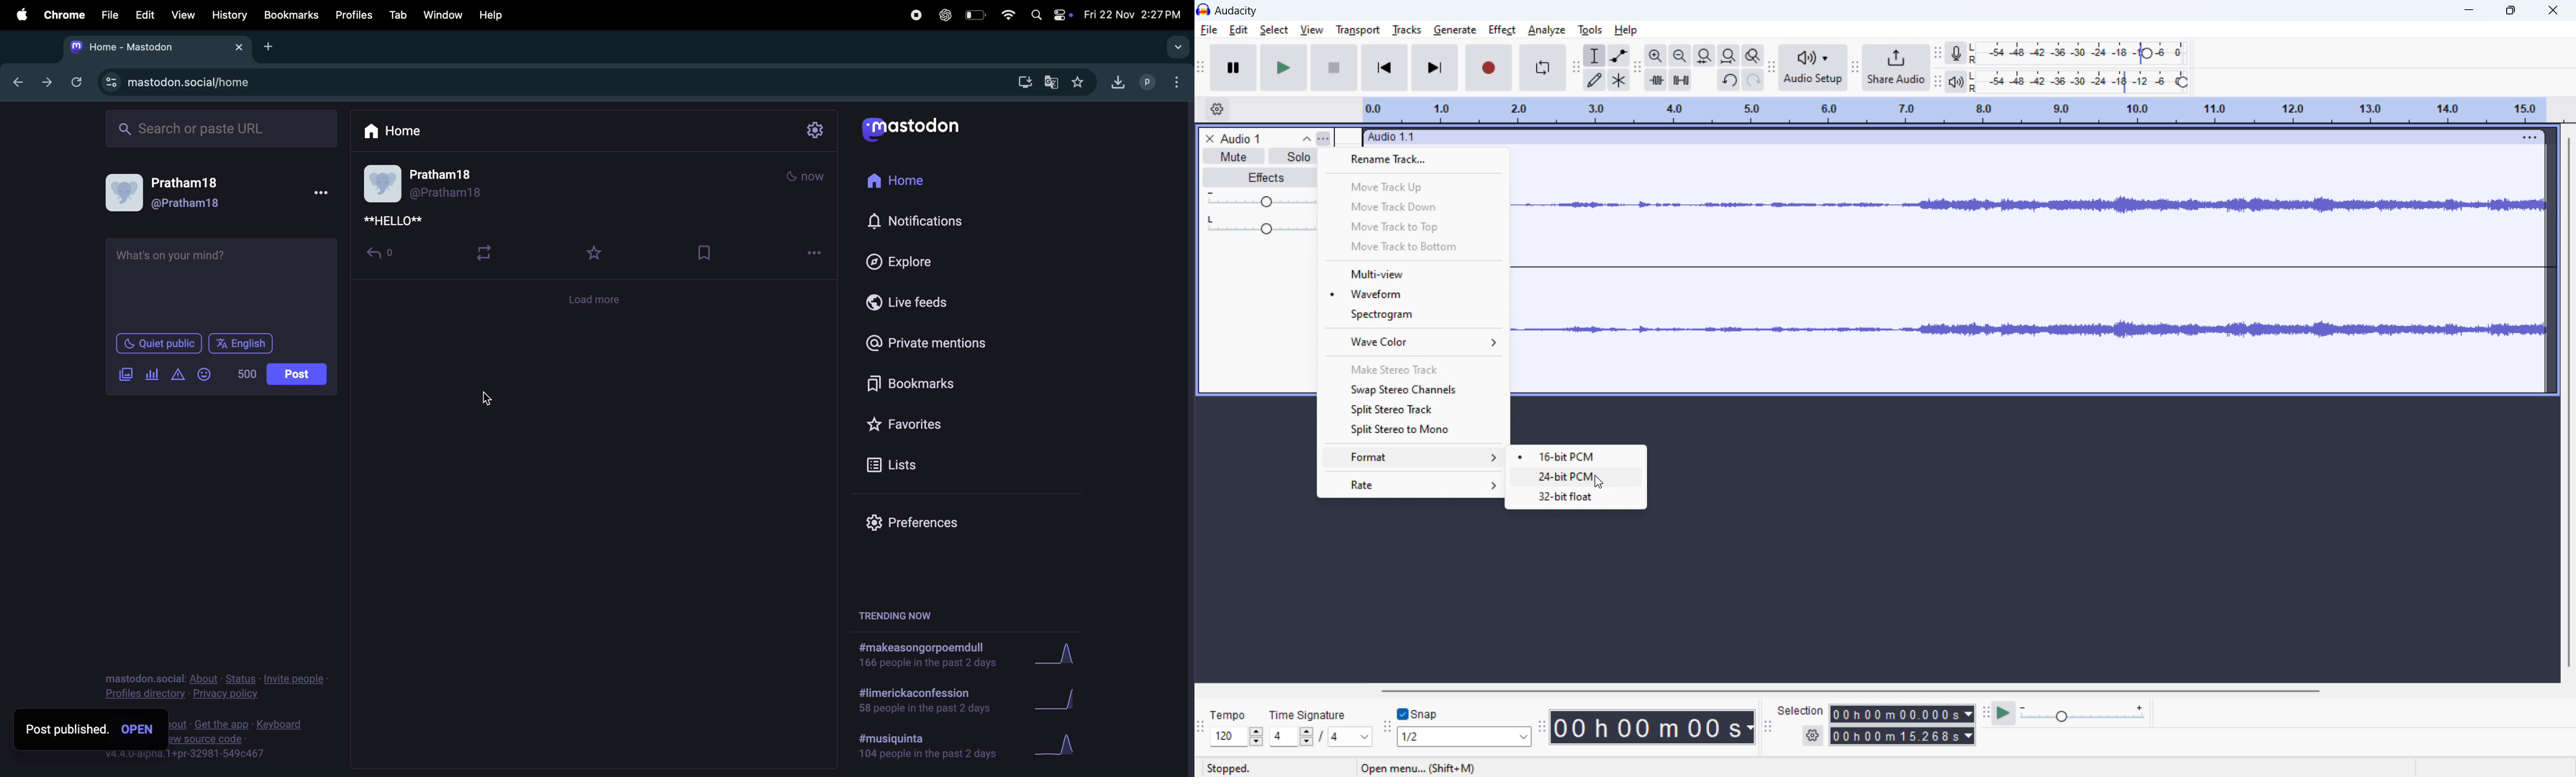 Image resolution: width=2576 pixels, height=784 pixels. What do you see at coordinates (1771, 68) in the screenshot?
I see `audio setup toolbar` at bounding box center [1771, 68].